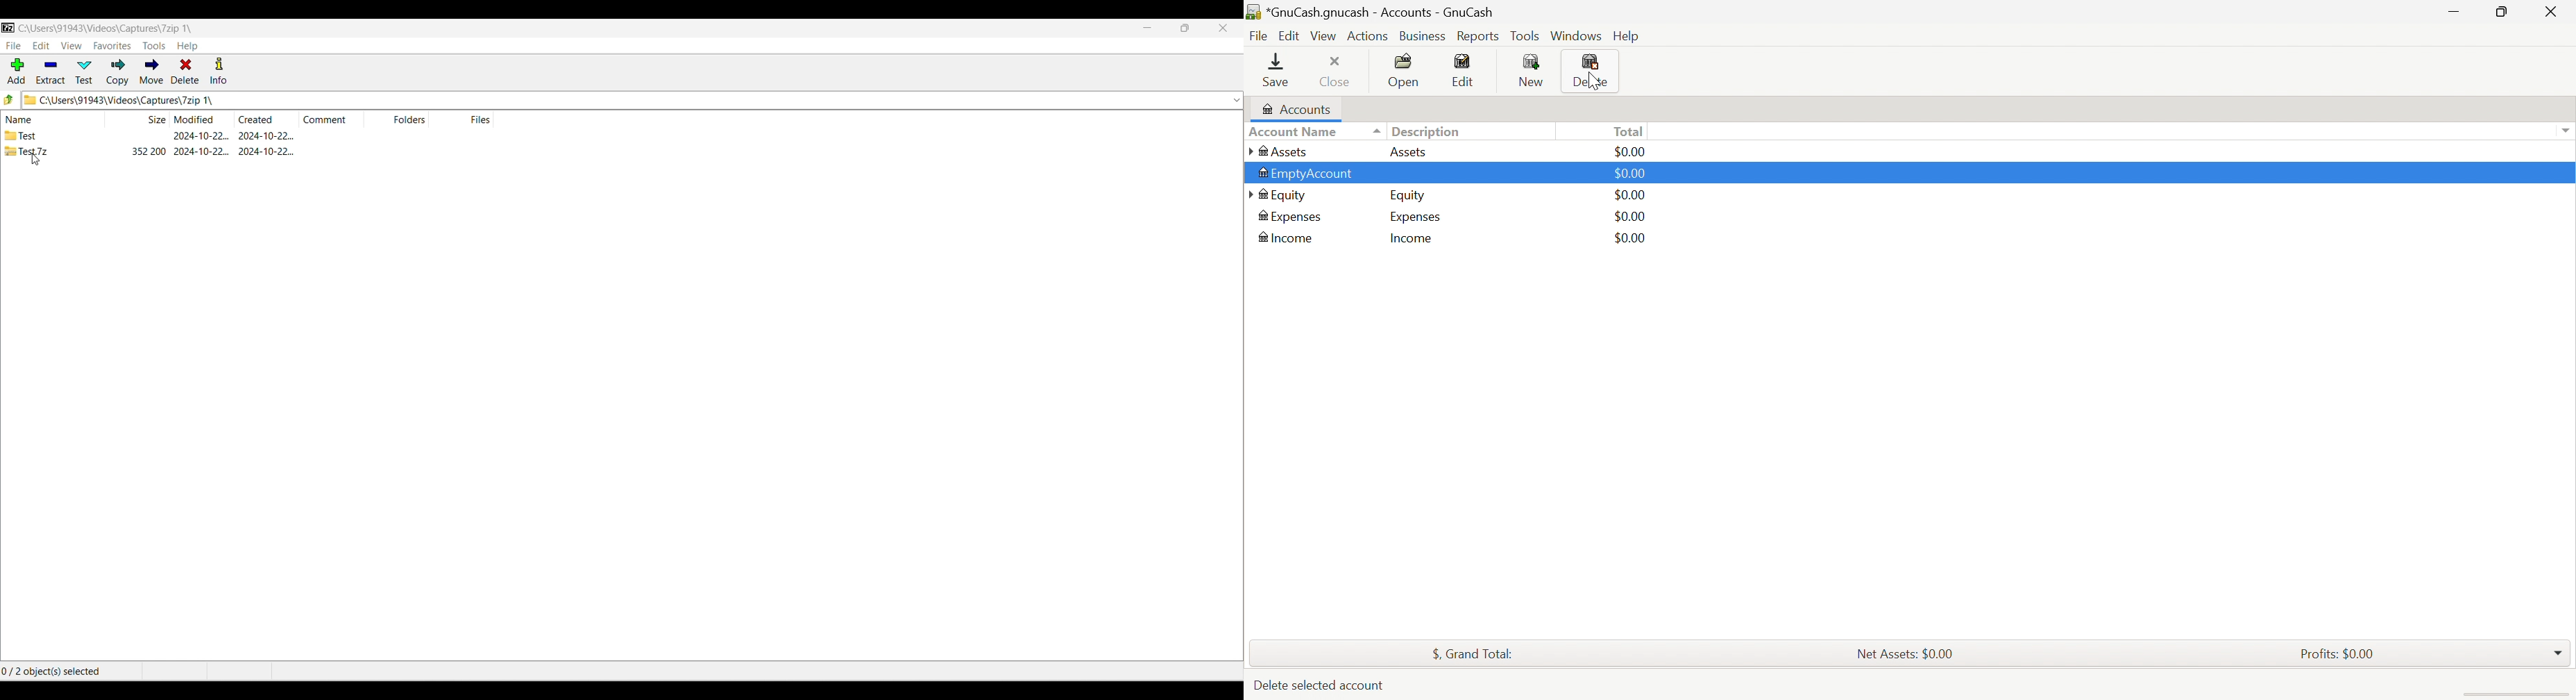 The height and width of the screenshot is (700, 2576). I want to click on Edit, so click(41, 45).